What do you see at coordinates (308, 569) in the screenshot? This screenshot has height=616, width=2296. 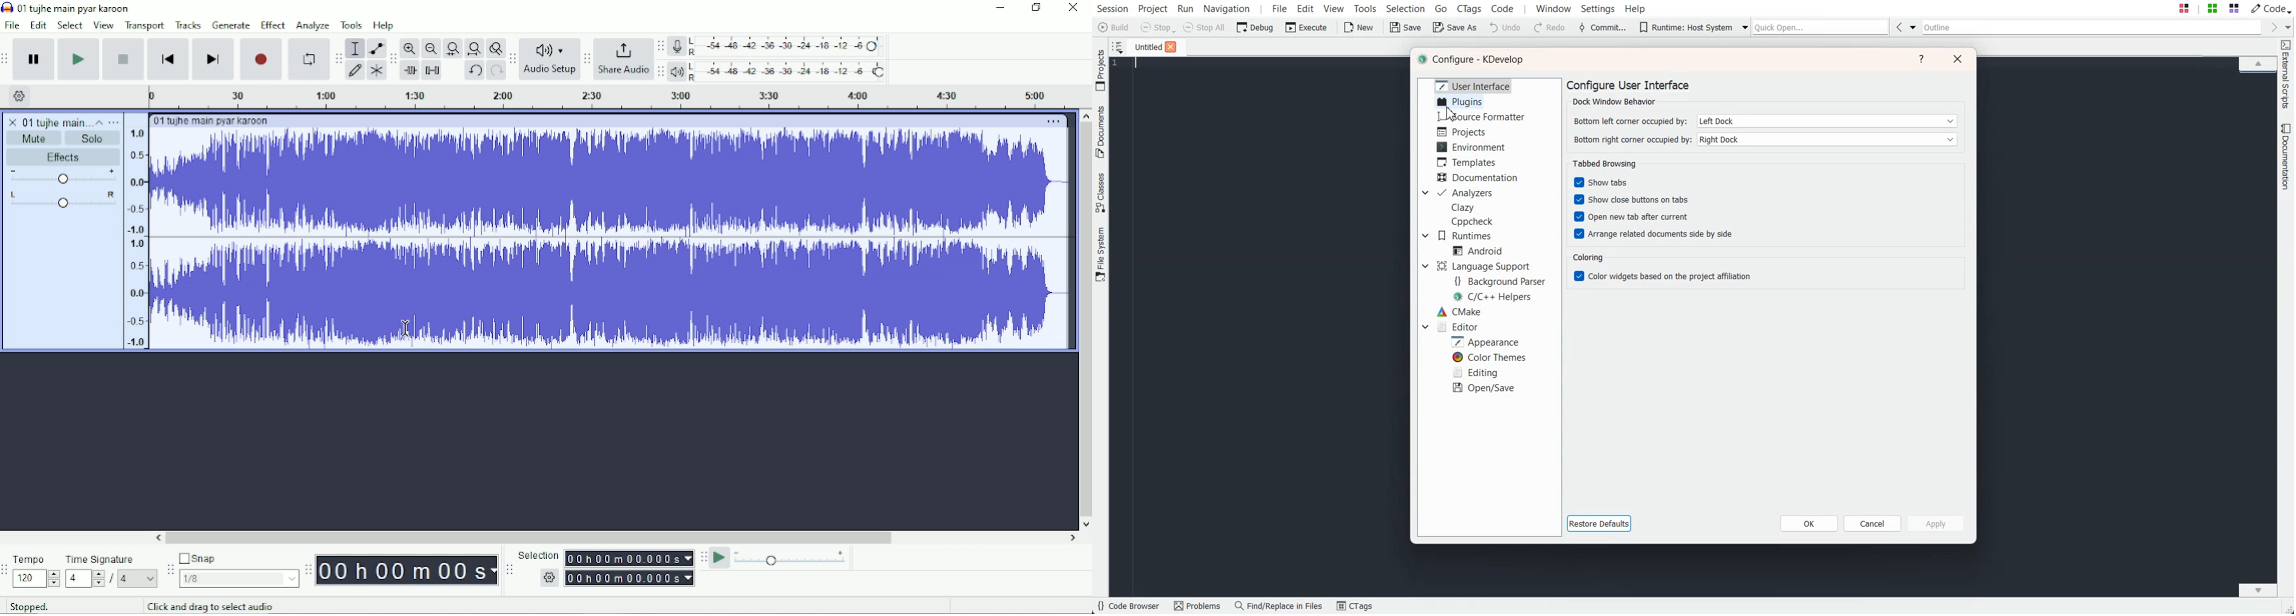 I see `Audacity time toolbar` at bounding box center [308, 569].